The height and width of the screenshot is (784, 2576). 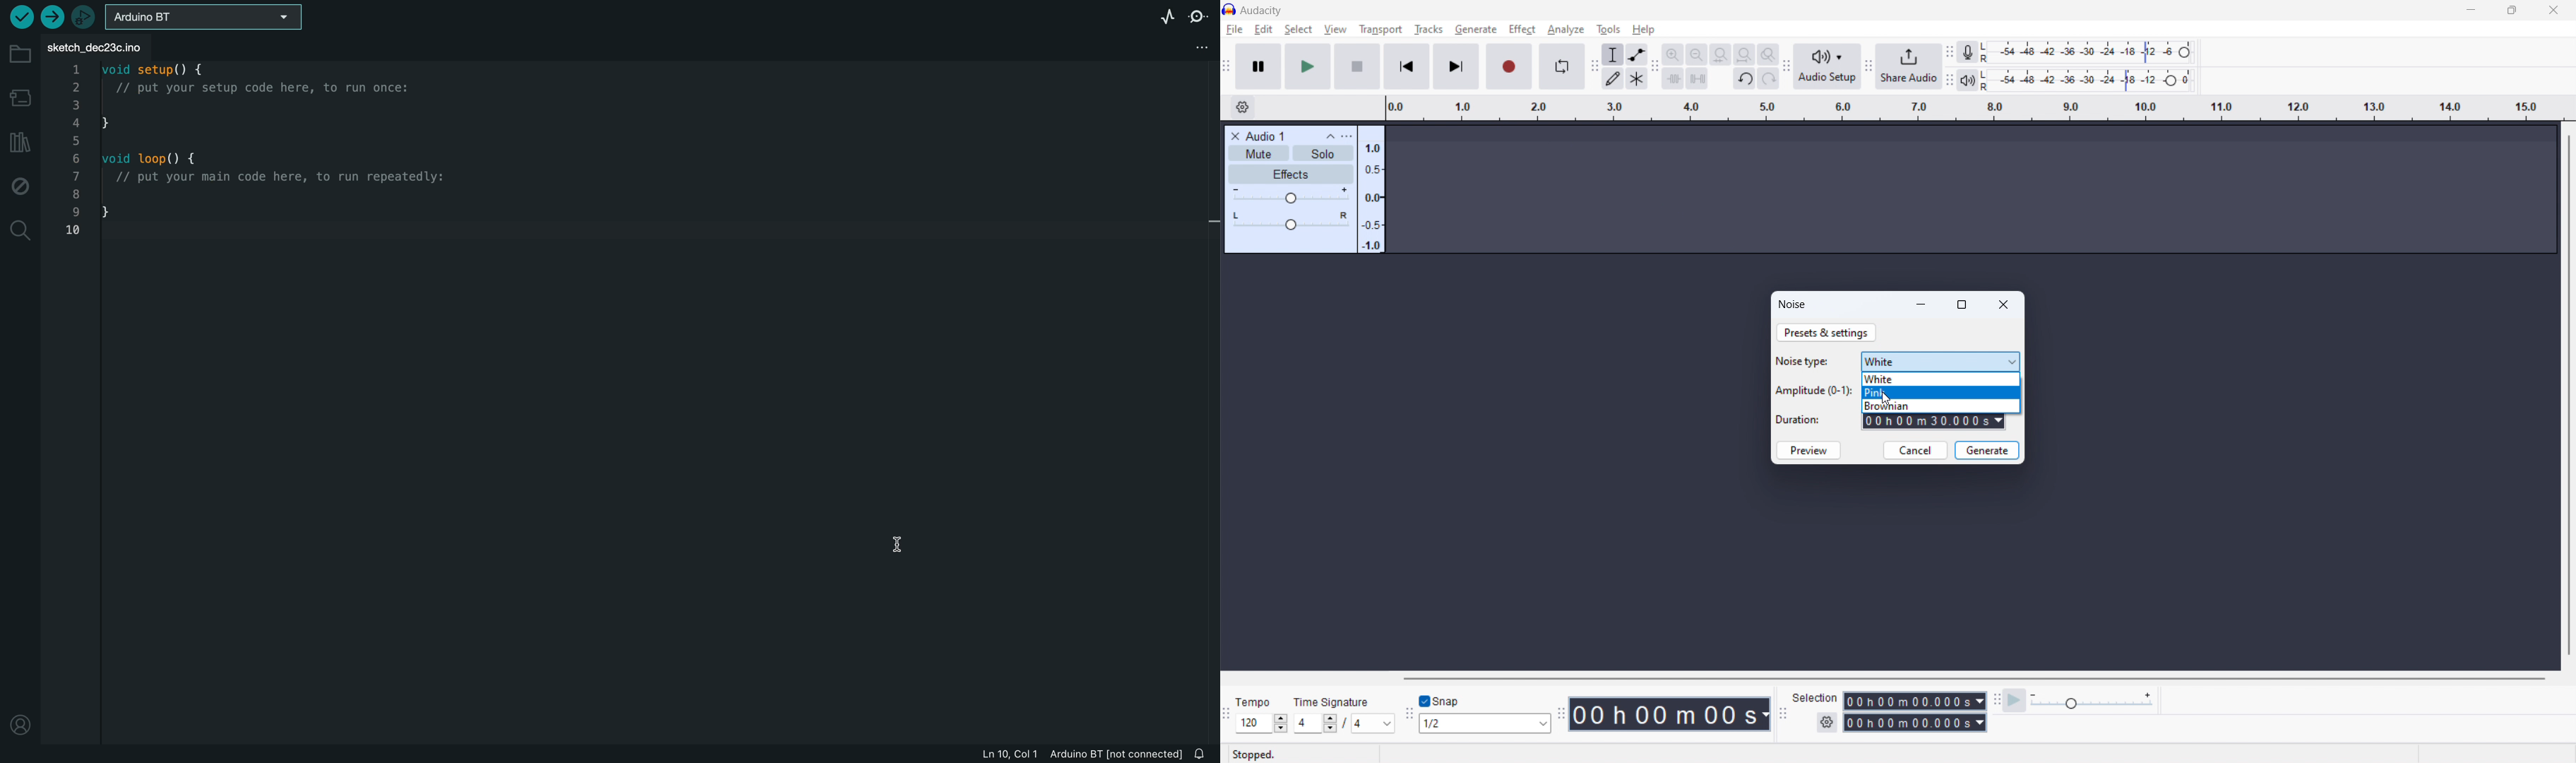 What do you see at coordinates (1614, 78) in the screenshot?
I see `draw tool` at bounding box center [1614, 78].